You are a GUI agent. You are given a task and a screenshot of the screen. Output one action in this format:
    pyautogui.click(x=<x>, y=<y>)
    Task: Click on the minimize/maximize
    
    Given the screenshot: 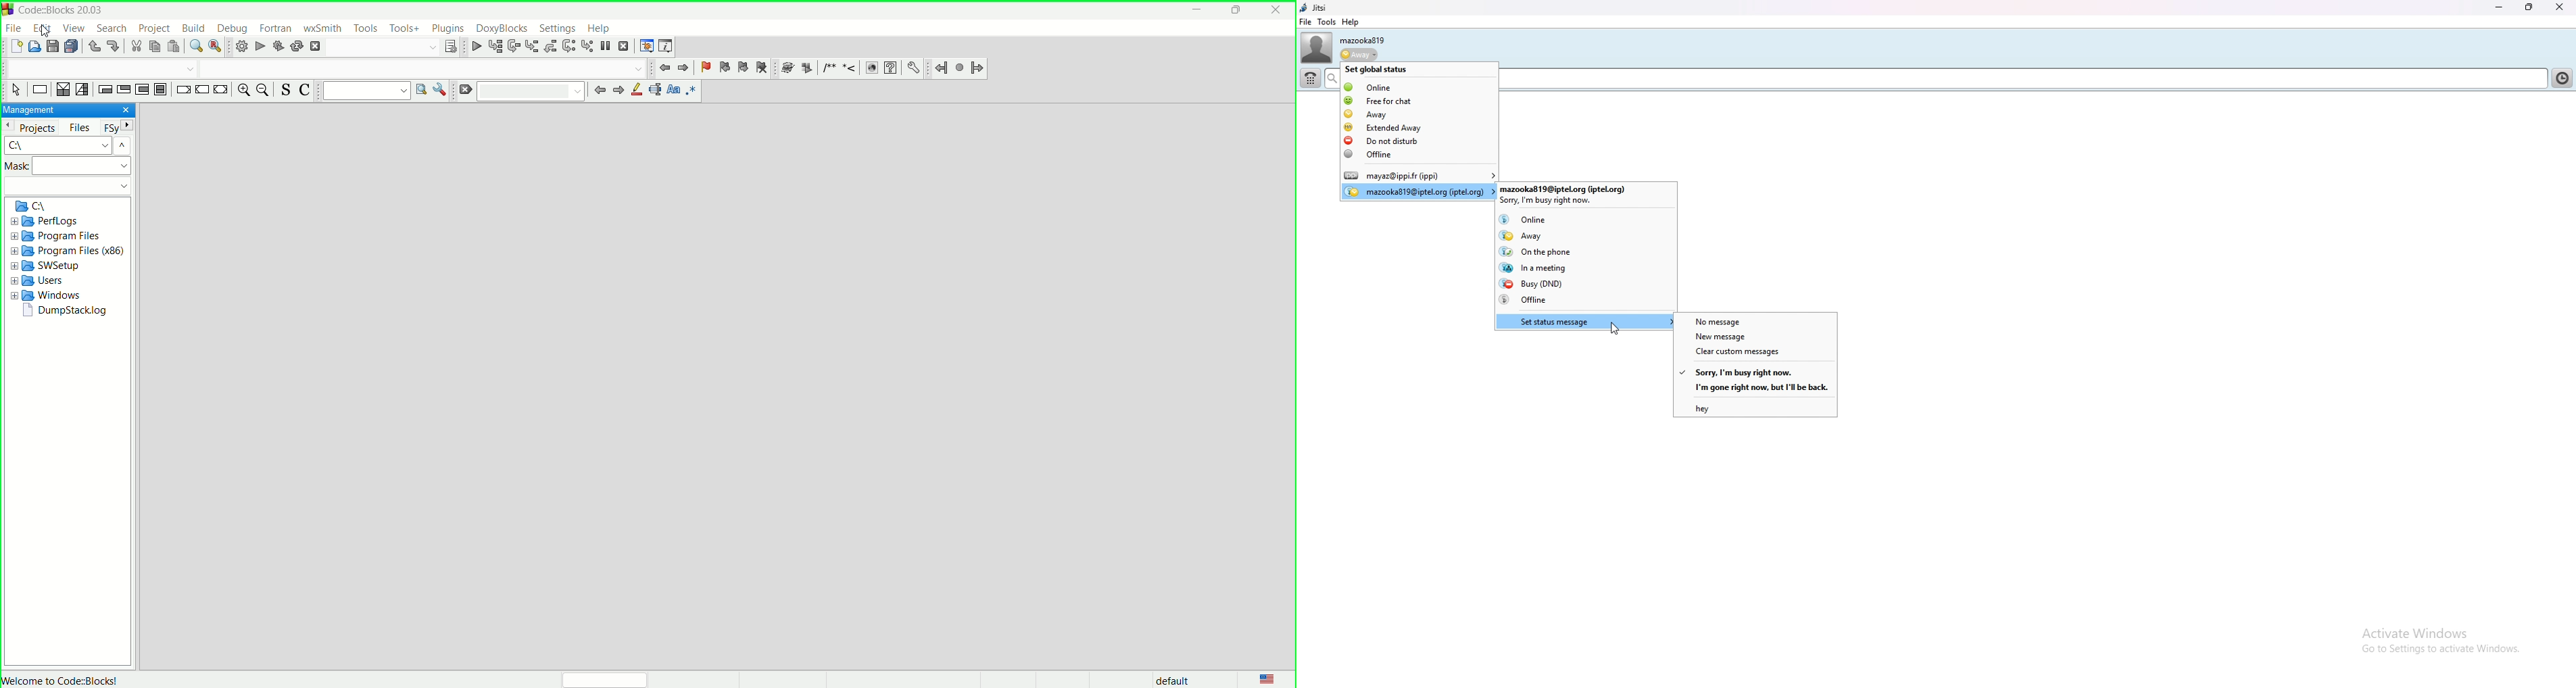 What is the action you would take?
    pyautogui.click(x=1236, y=11)
    